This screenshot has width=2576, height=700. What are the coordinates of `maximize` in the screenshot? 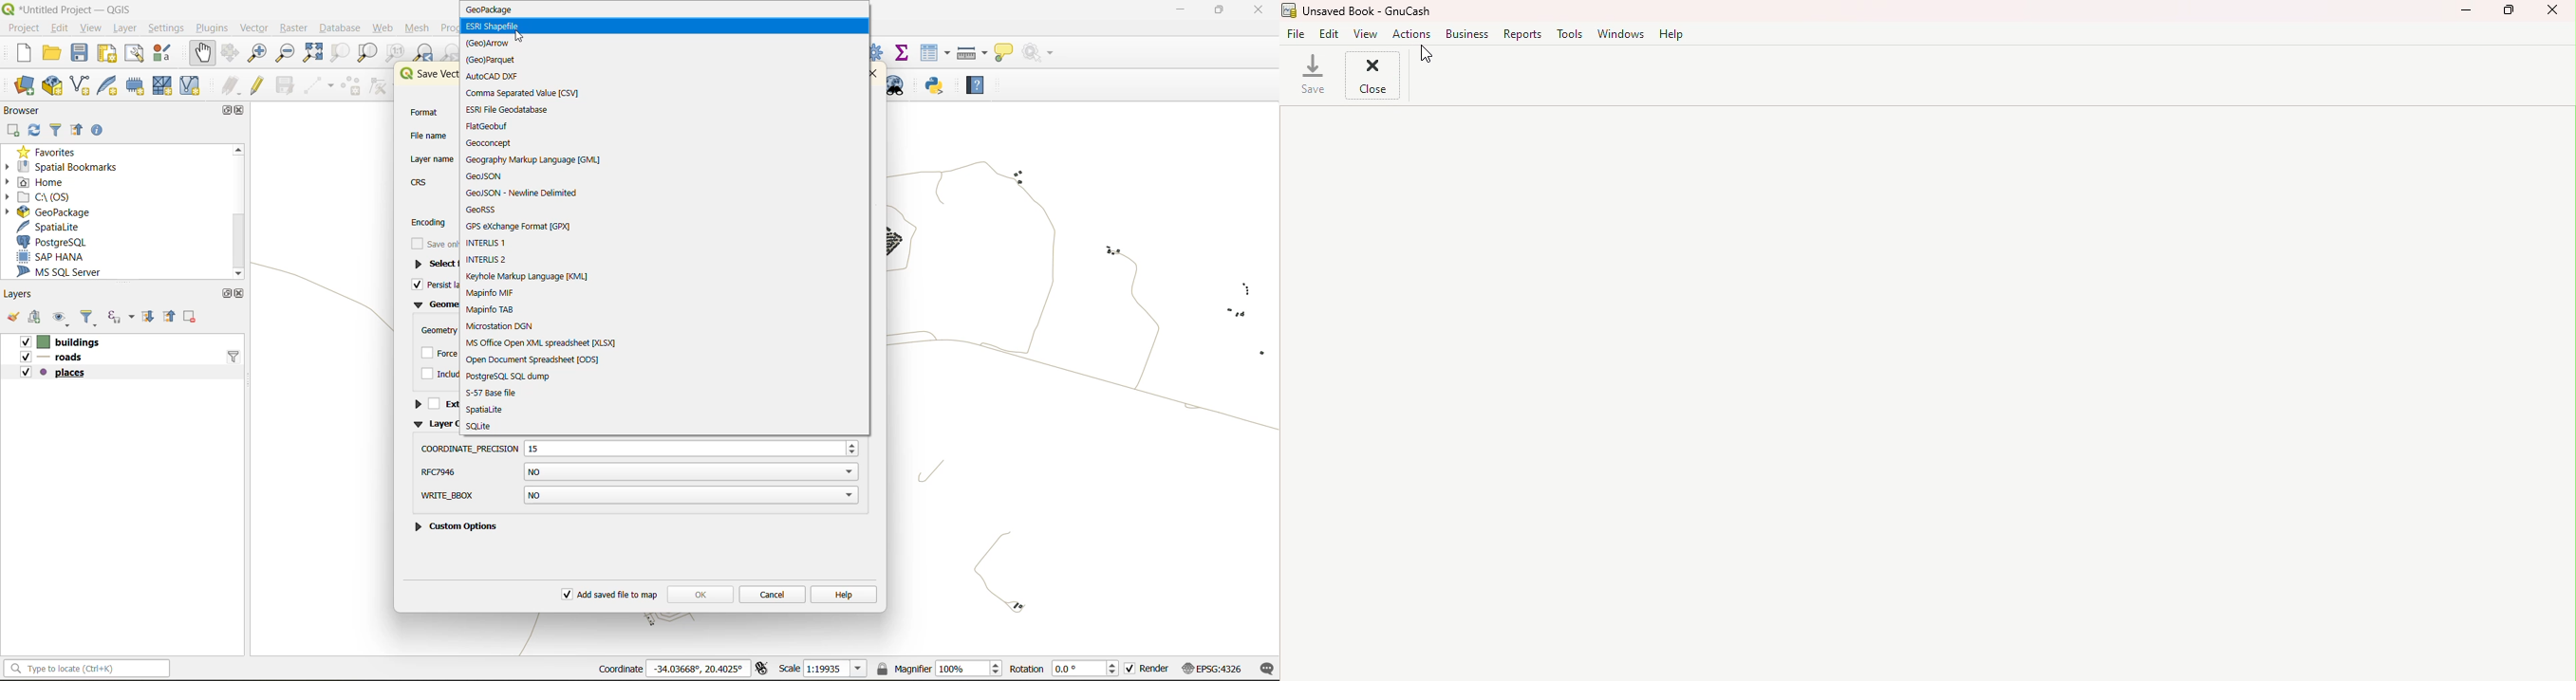 It's located at (229, 113).